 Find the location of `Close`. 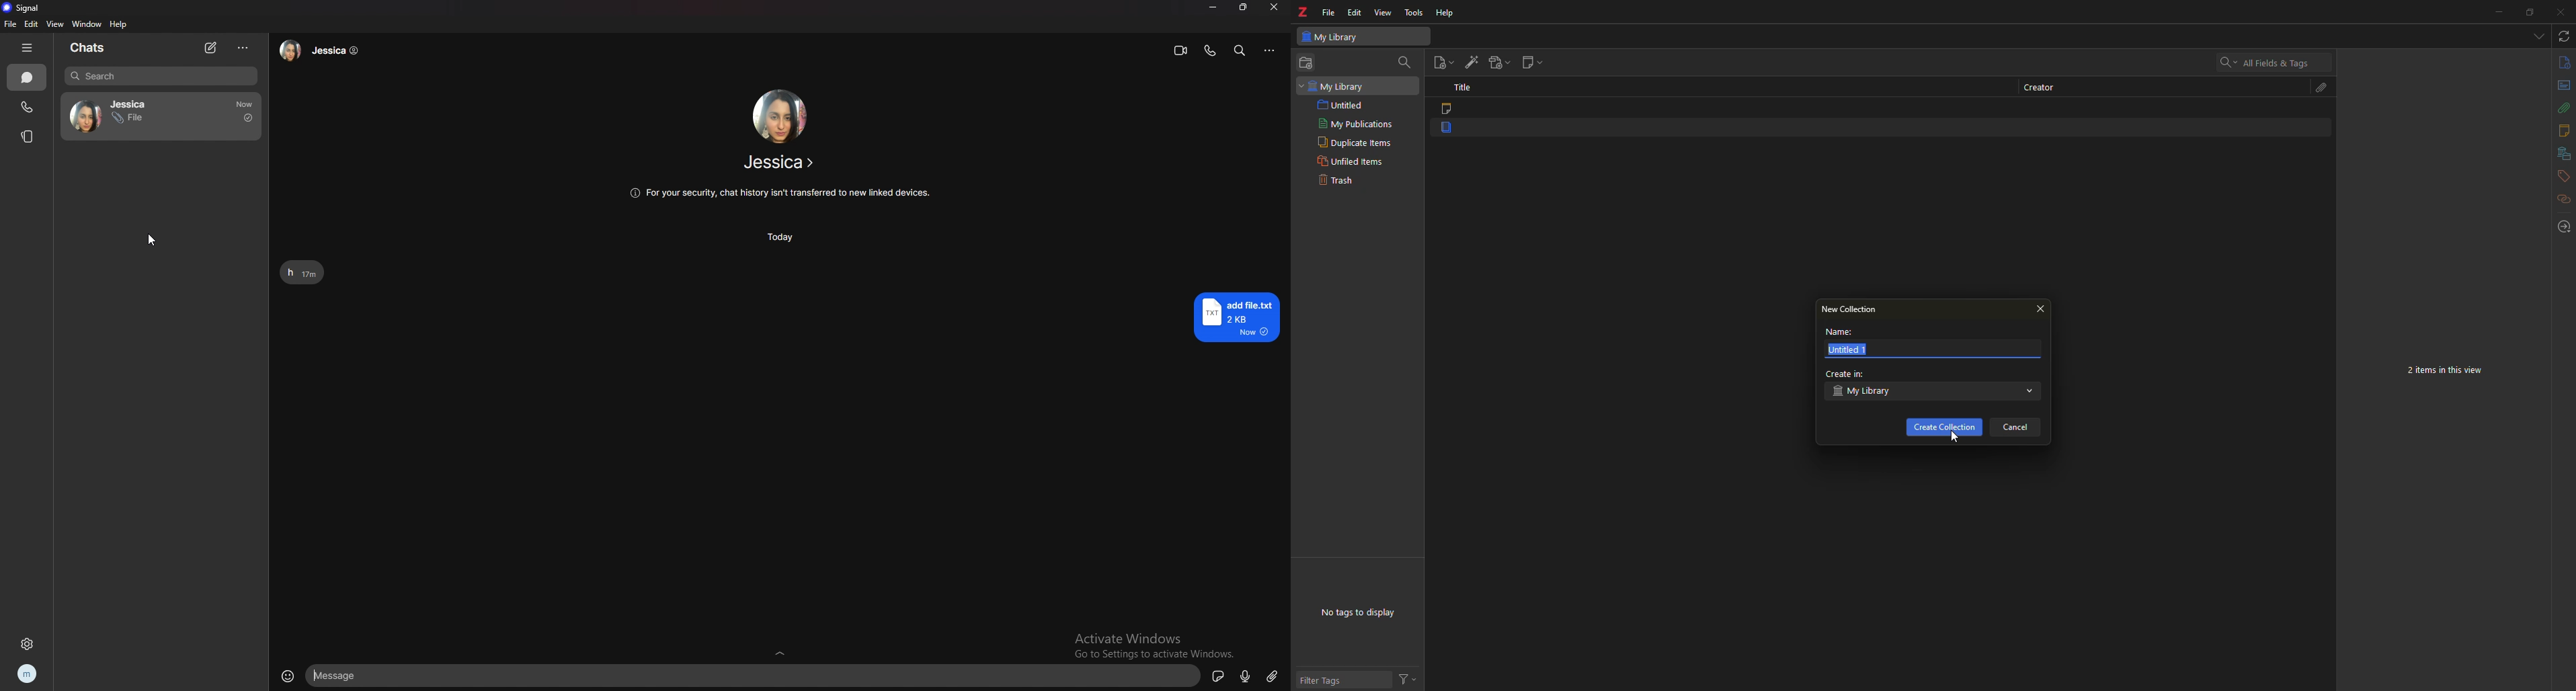

Close is located at coordinates (2560, 12).